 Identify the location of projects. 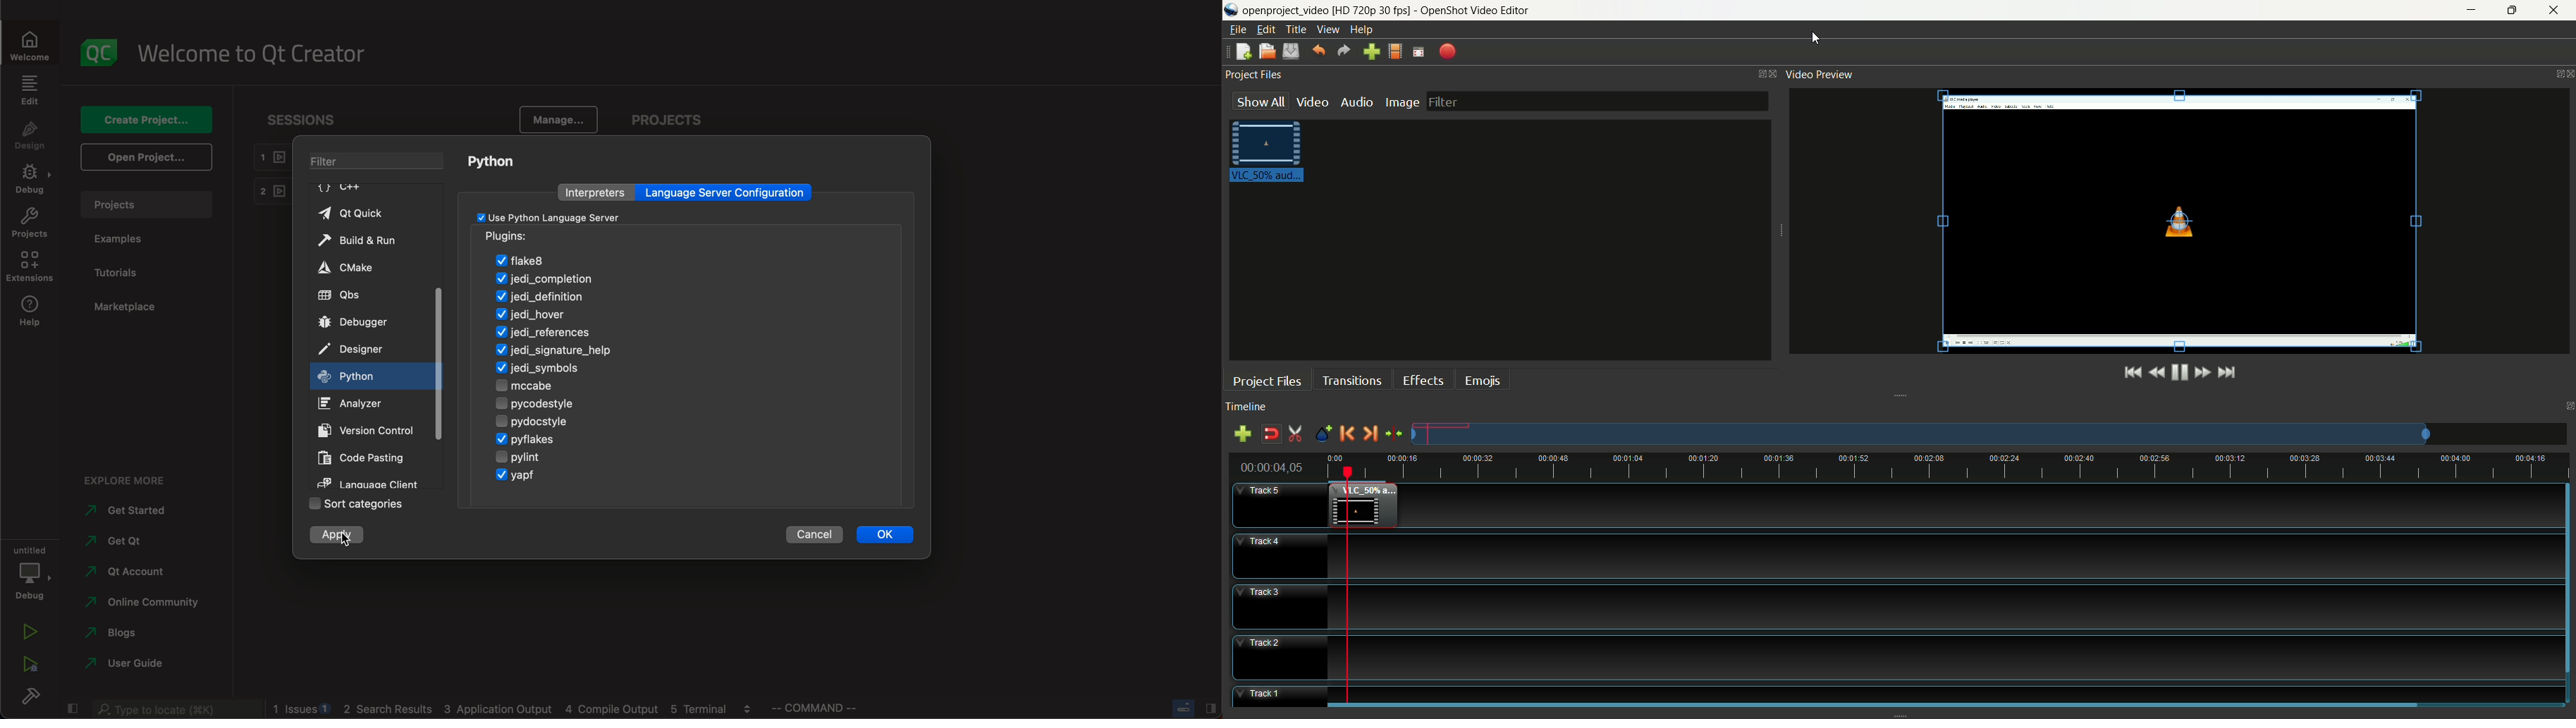
(29, 223).